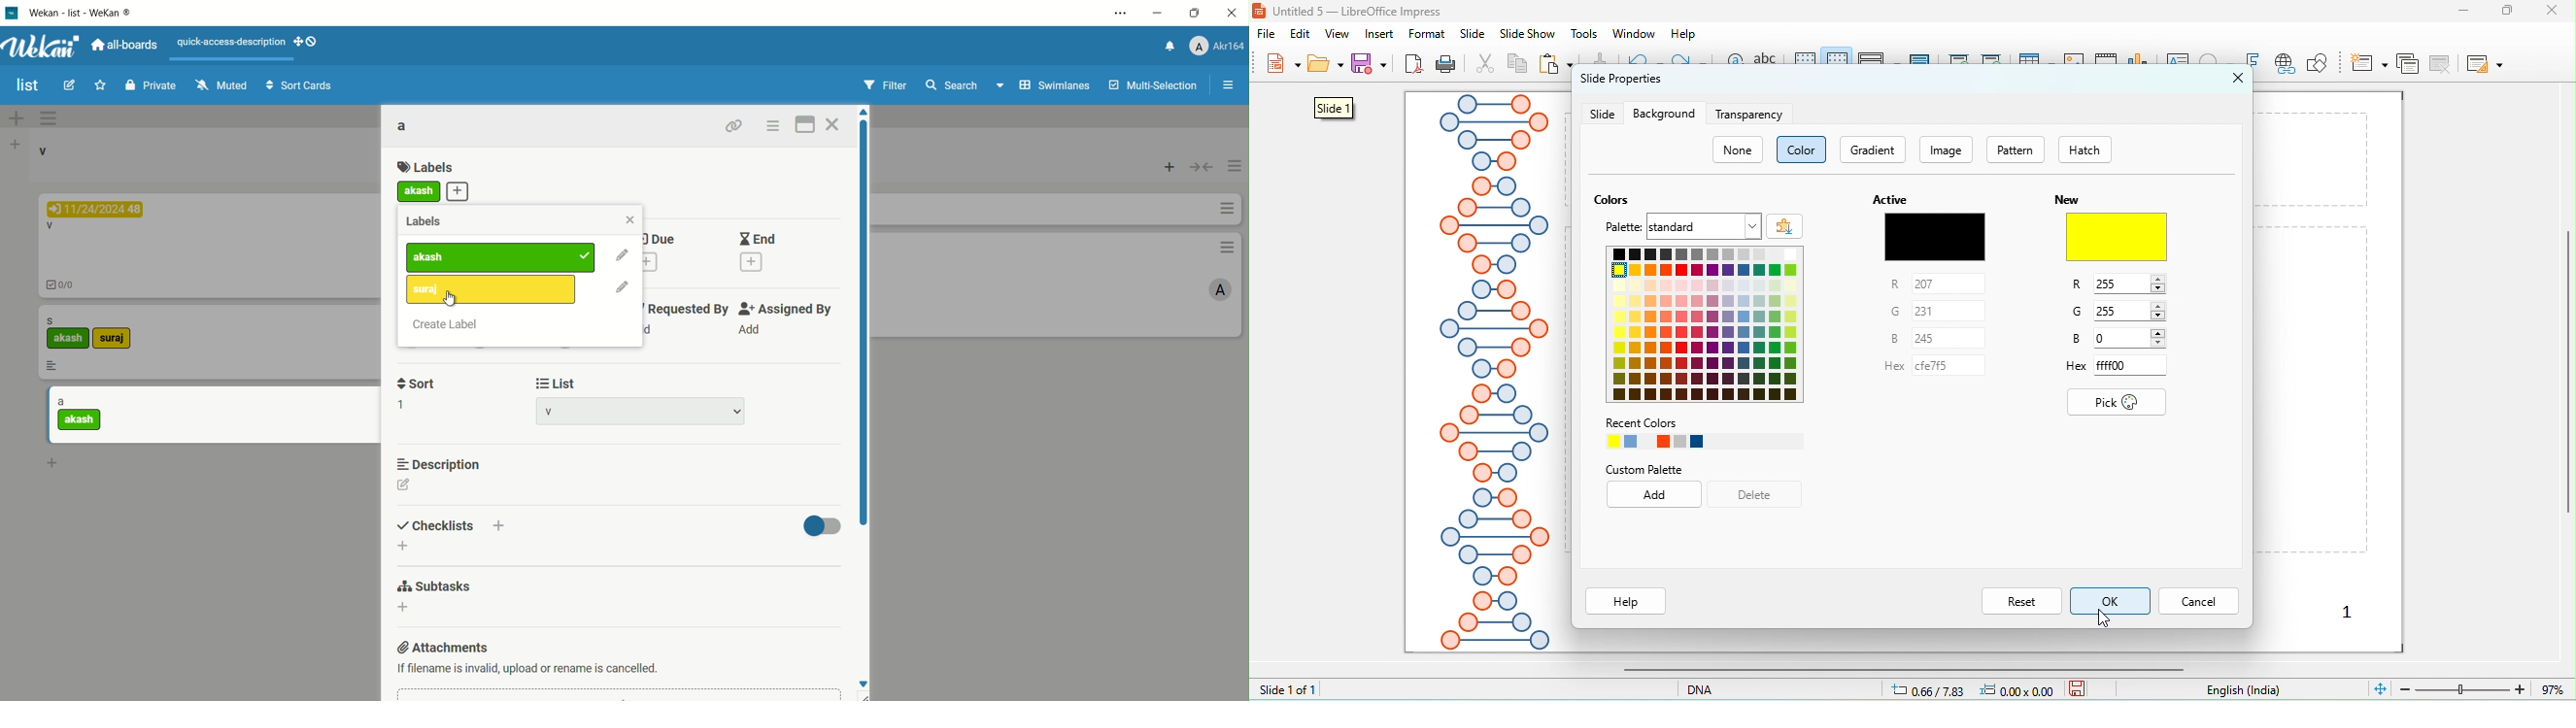 This screenshot has height=728, width=2576. What do you see at coordinates (2122, 340) in the screenshot?
I see `B` at bounding box center [2122, 340].